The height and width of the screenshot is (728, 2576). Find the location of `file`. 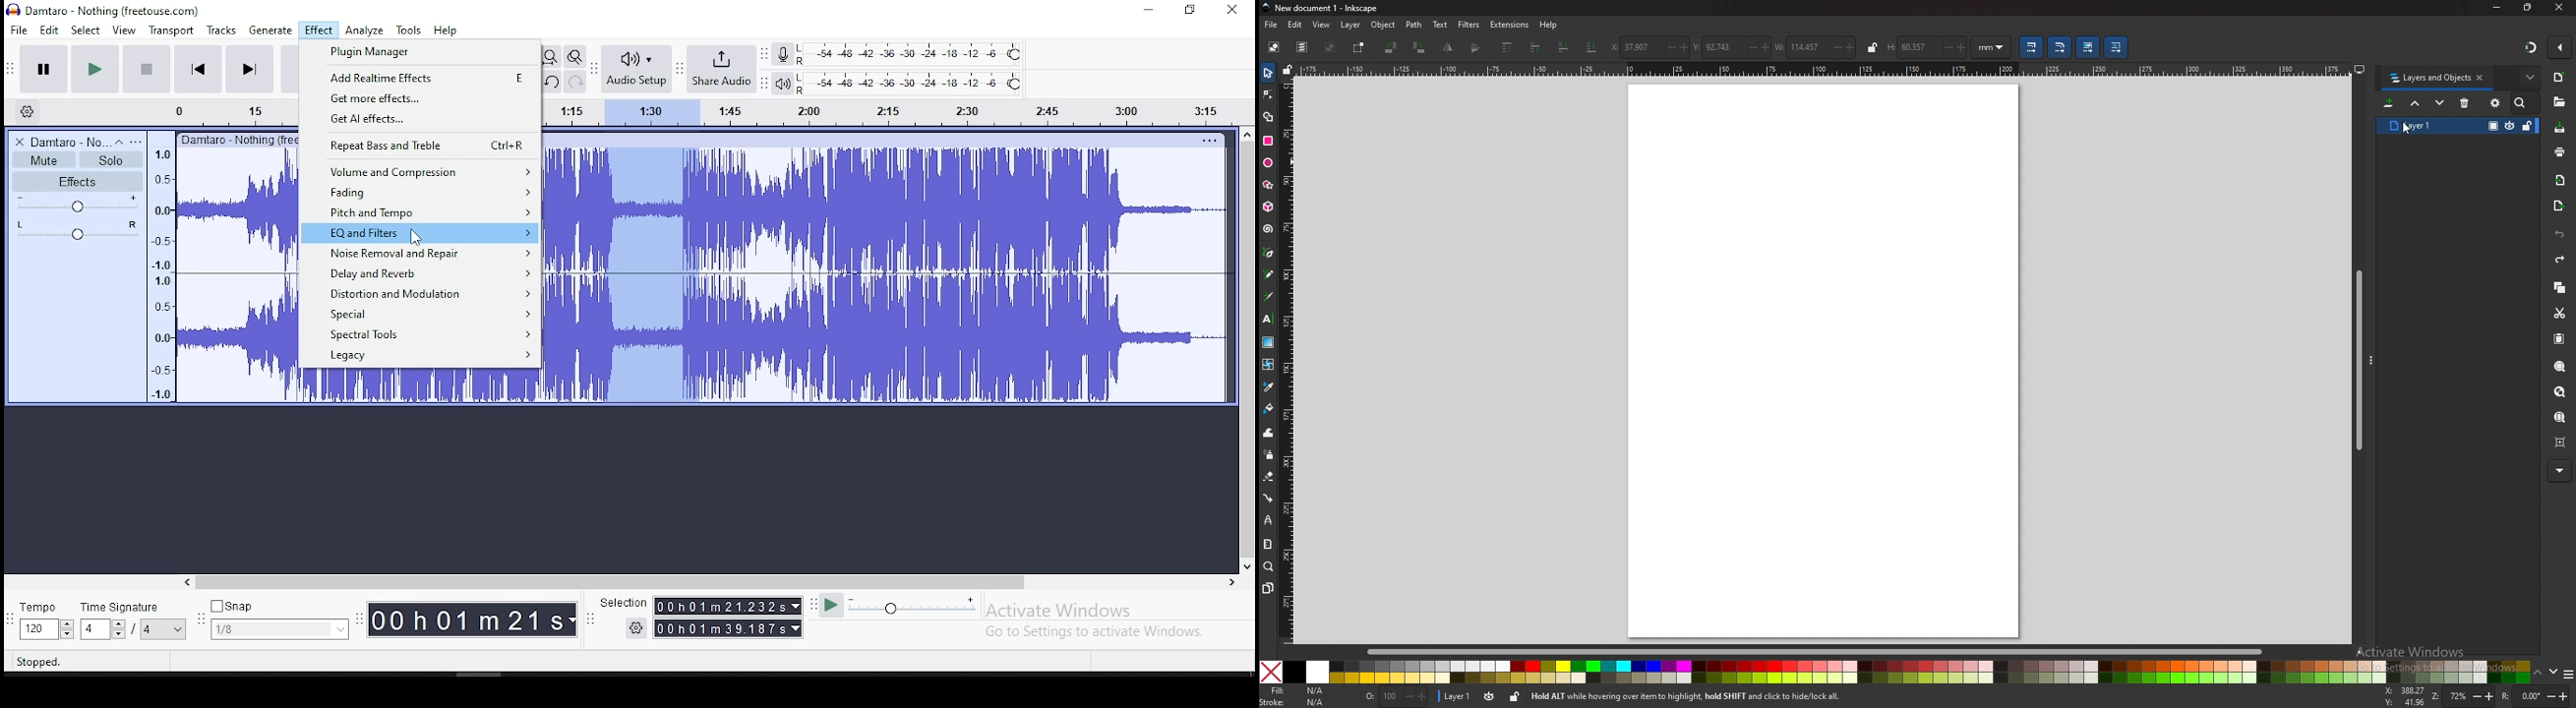

file is located at coordinates (1271, 25).